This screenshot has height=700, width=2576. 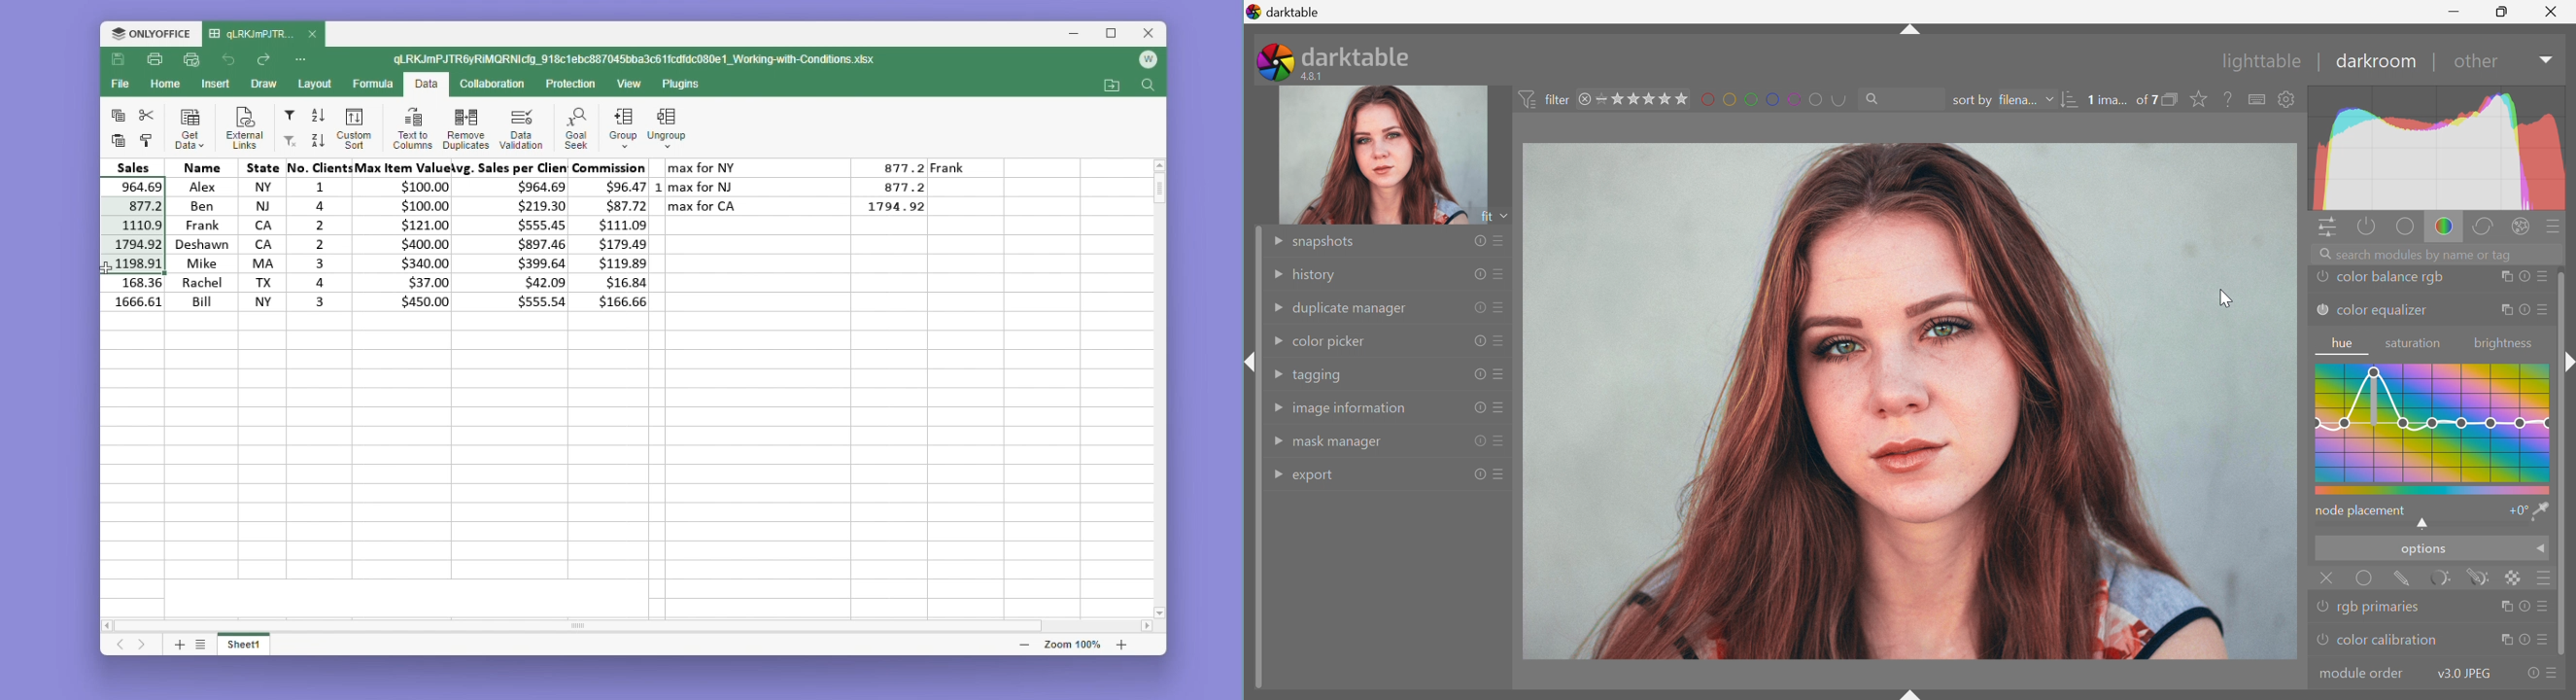 What do you see at coordinates (1644, 99) in the screenshot?
I see `range rating` at bounding box center [1644, 99].